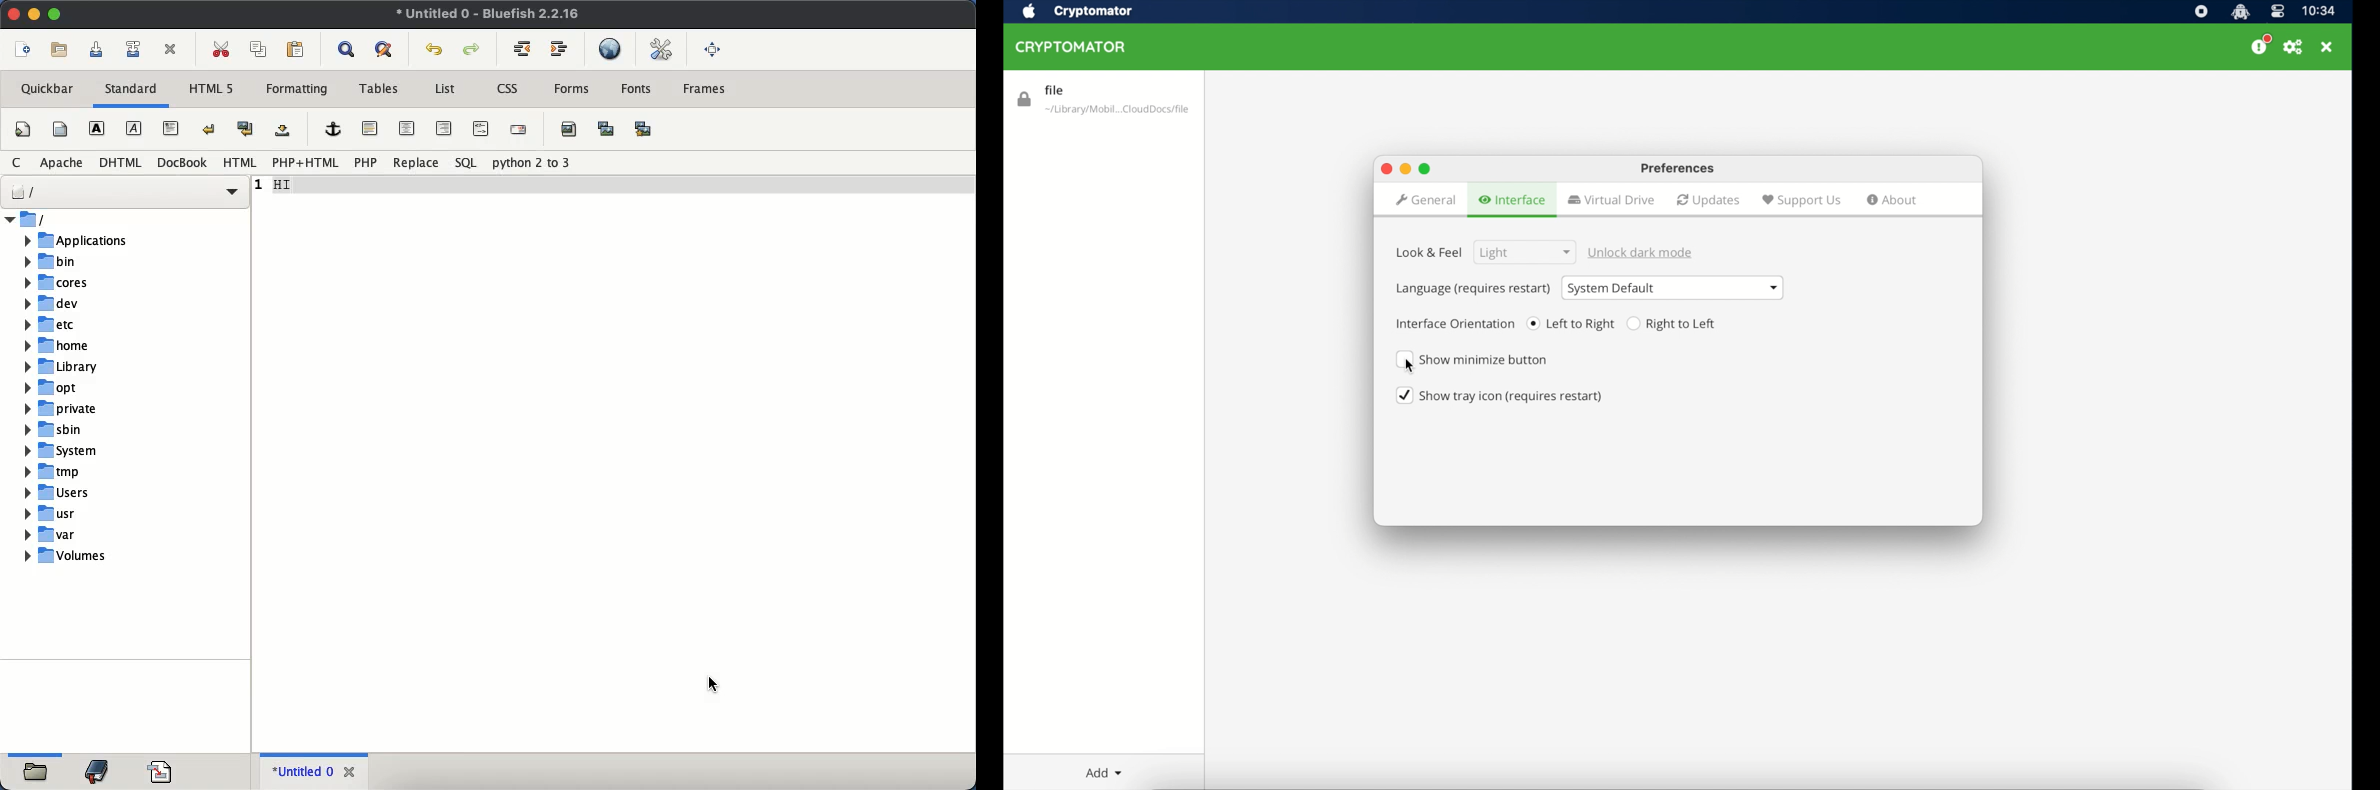  Describe the element at coordinates (306, 163) in the screenshot. I see `php + html` at that location.